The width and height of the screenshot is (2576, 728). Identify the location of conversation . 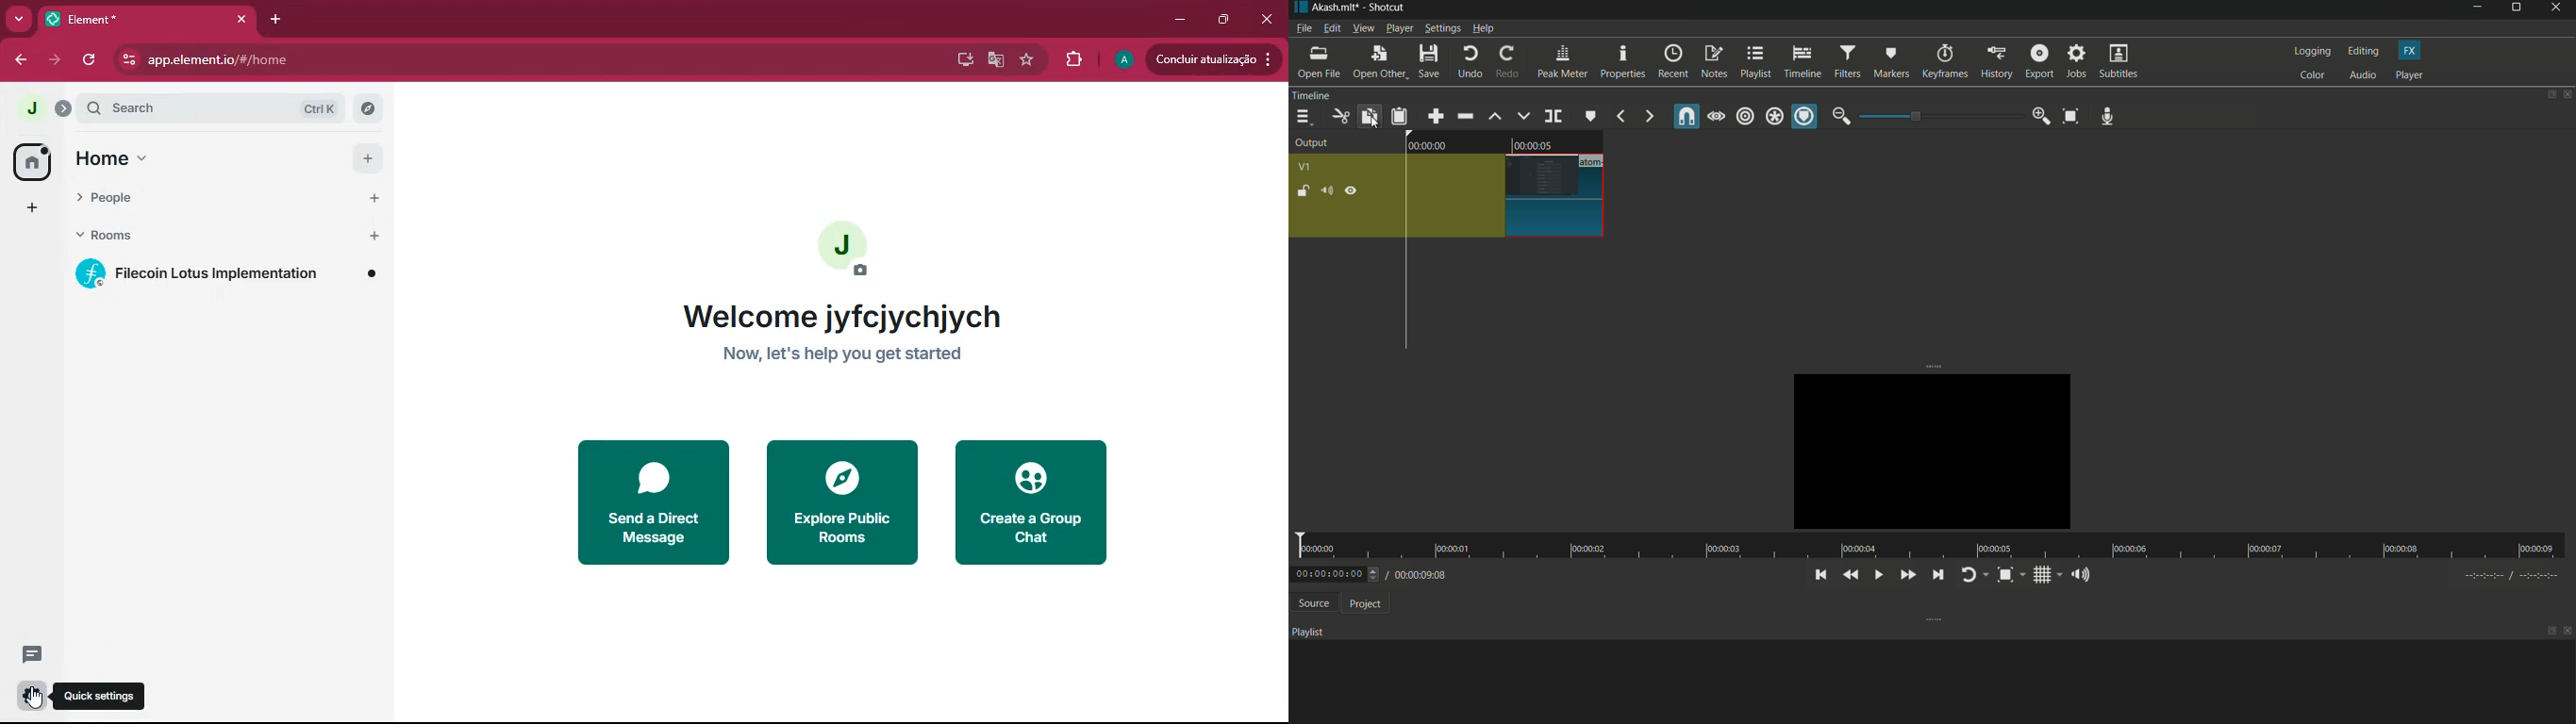
(30, 654).